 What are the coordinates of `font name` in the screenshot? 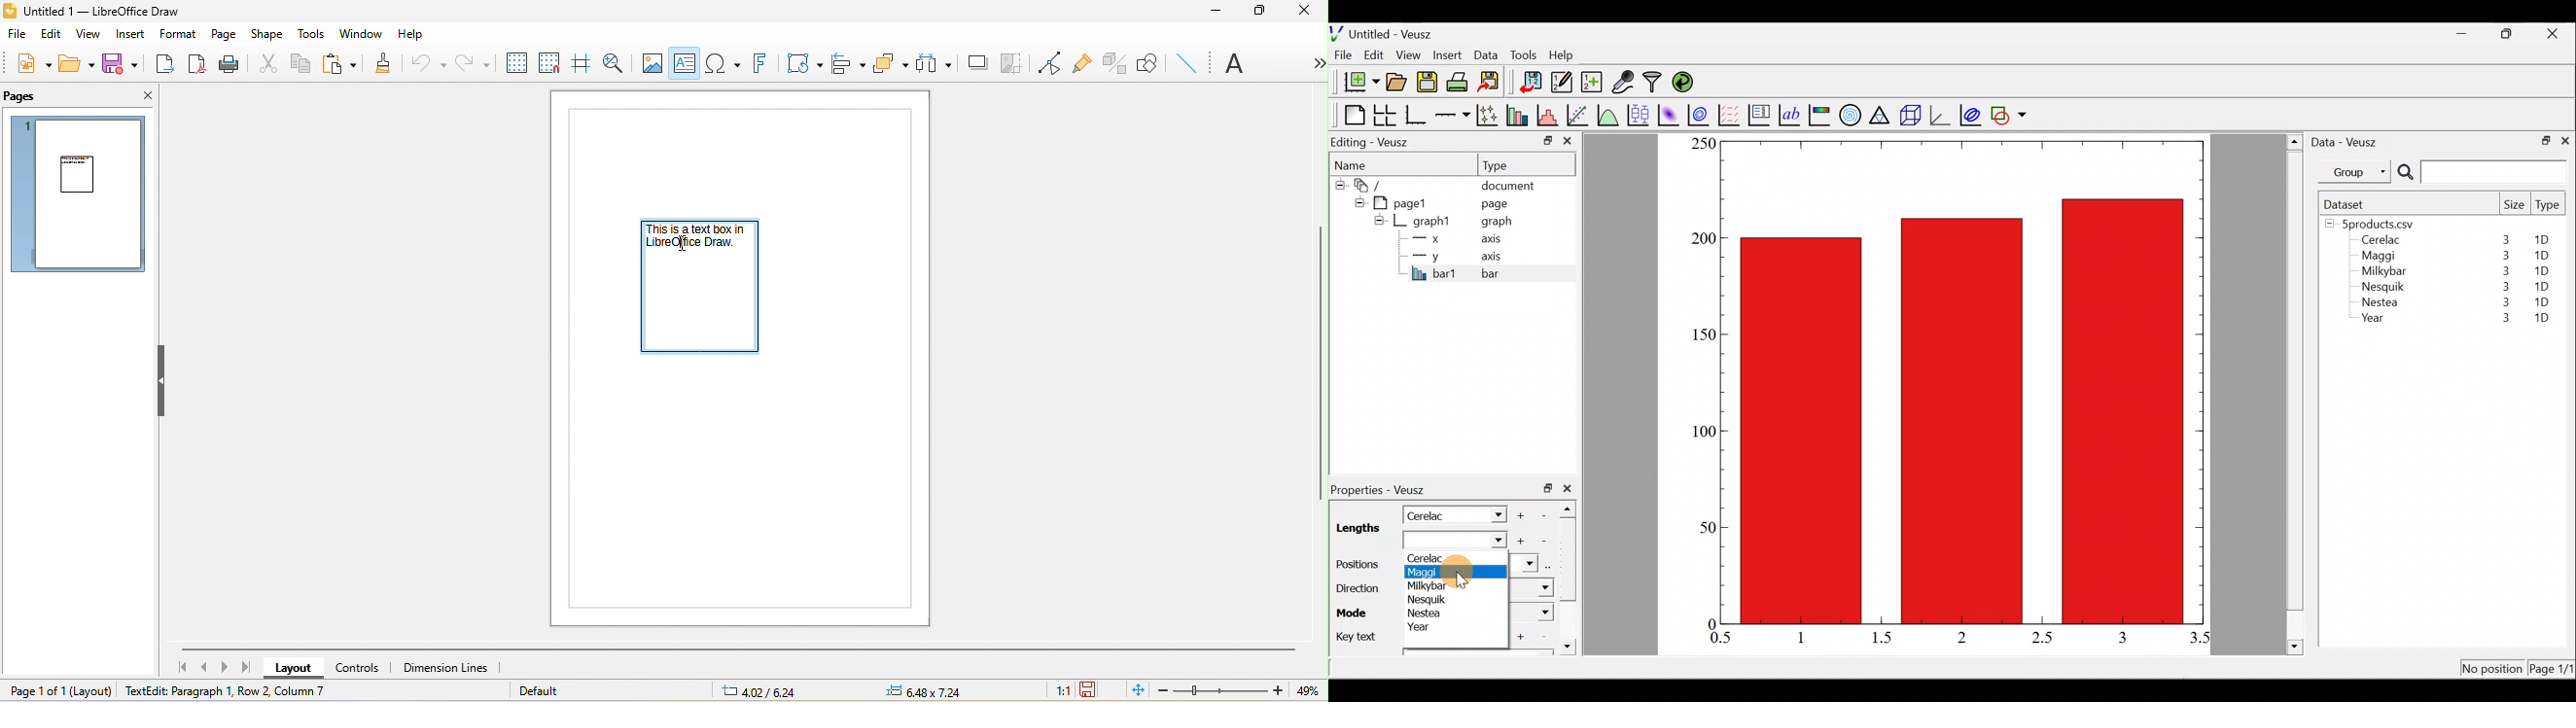 It's located at (1227, 61).